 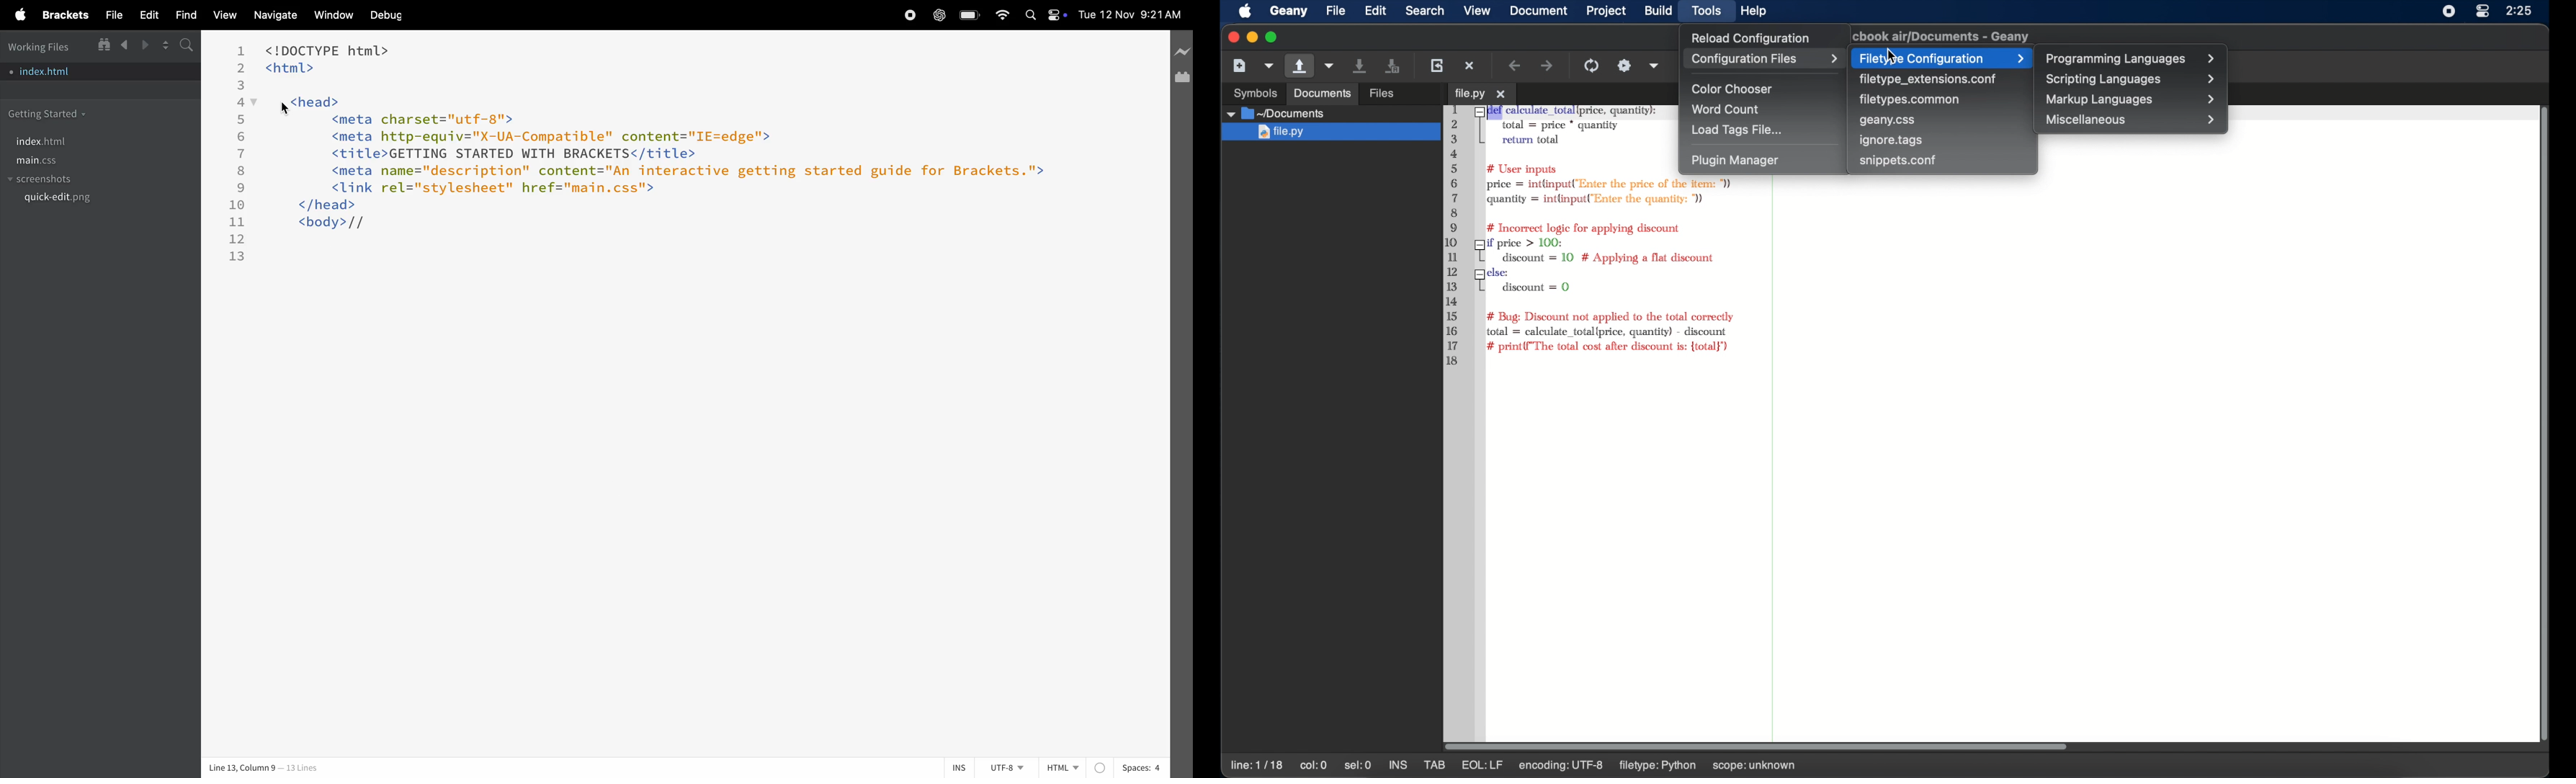 I want to click on Html , so click(x=1075, y=767).